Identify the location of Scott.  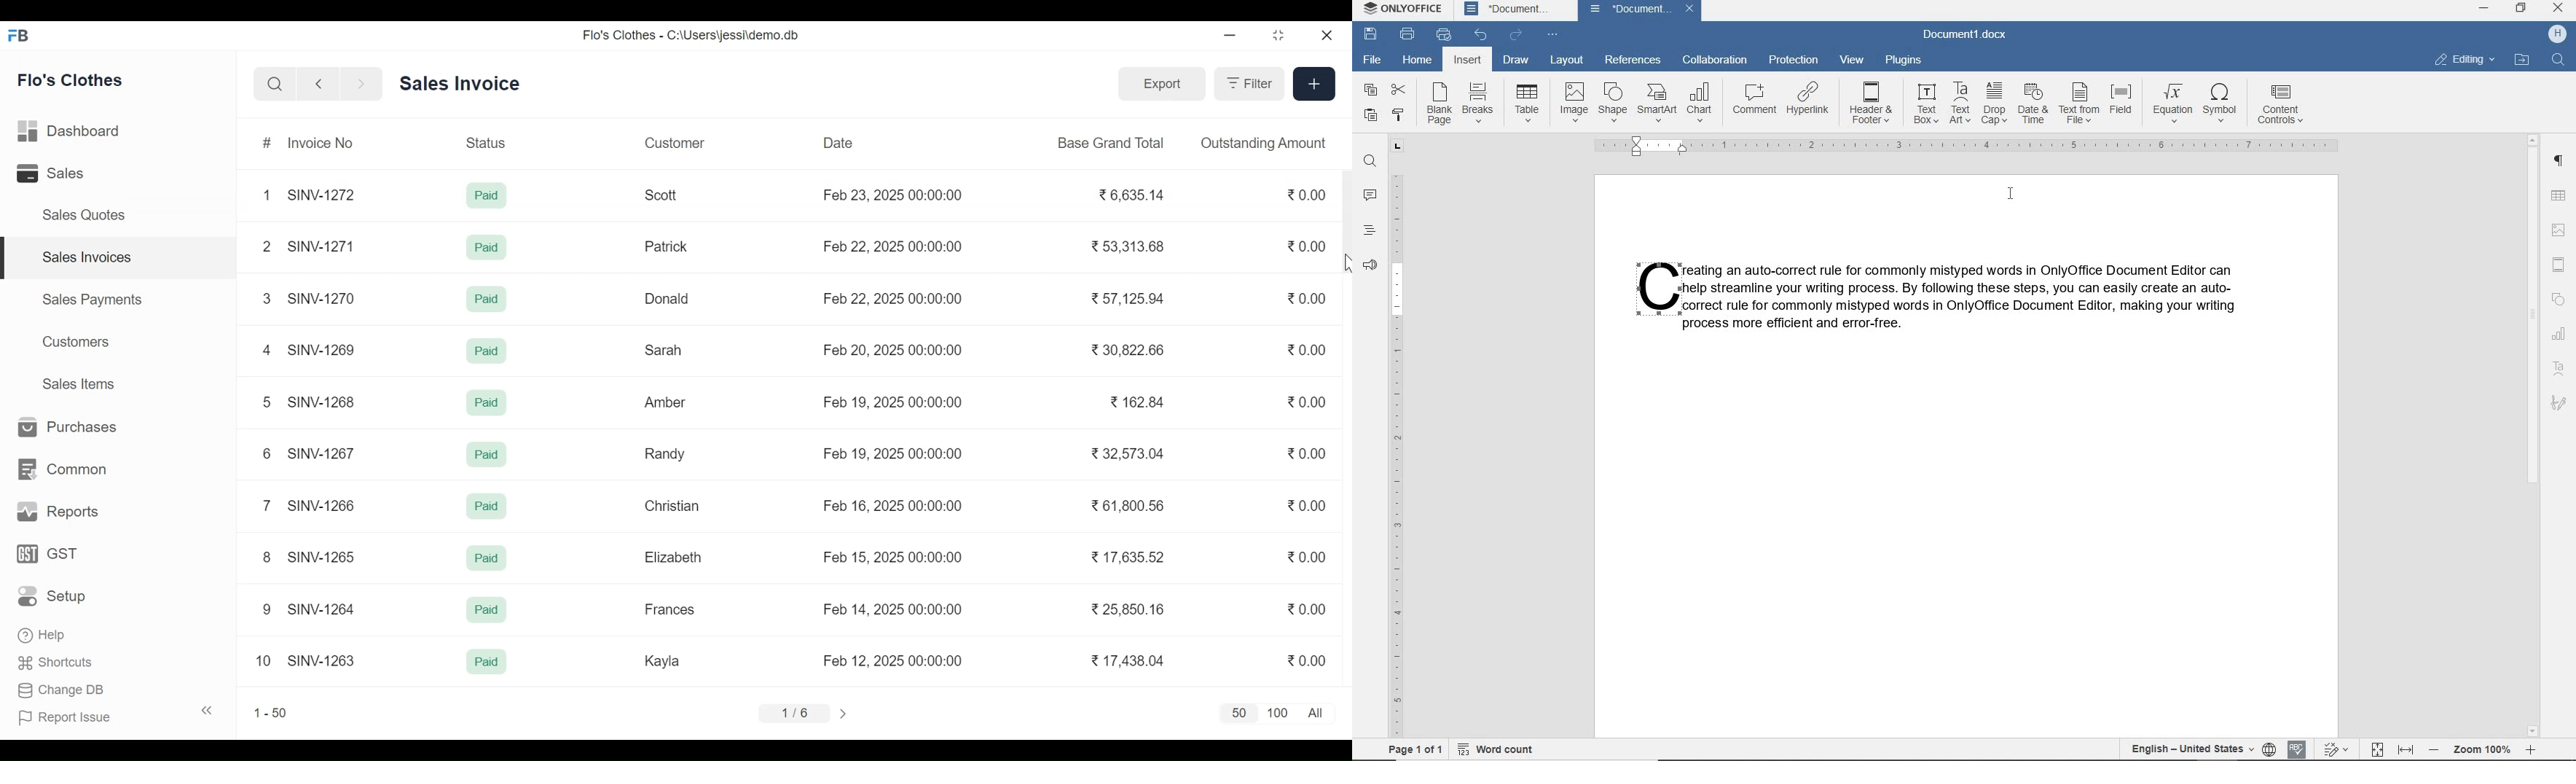
(663, 195).